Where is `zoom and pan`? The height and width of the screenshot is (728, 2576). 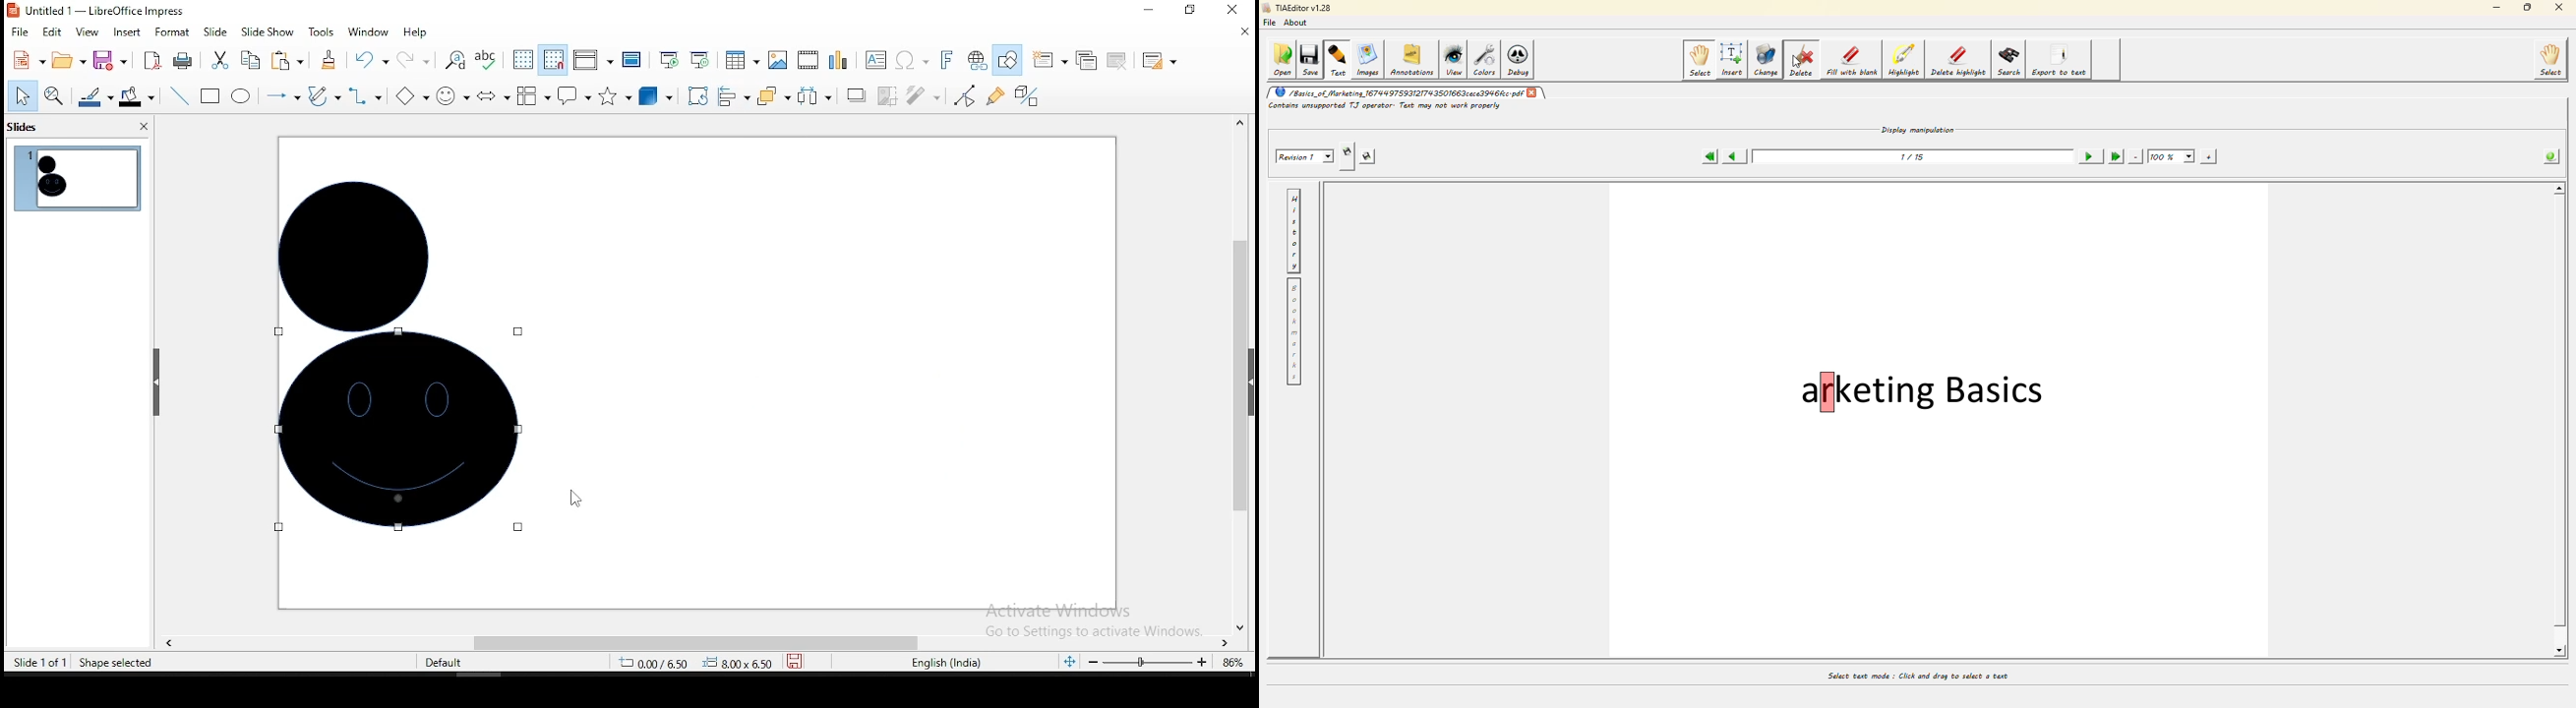
zoom and pan is located at coordinates (54, 98).